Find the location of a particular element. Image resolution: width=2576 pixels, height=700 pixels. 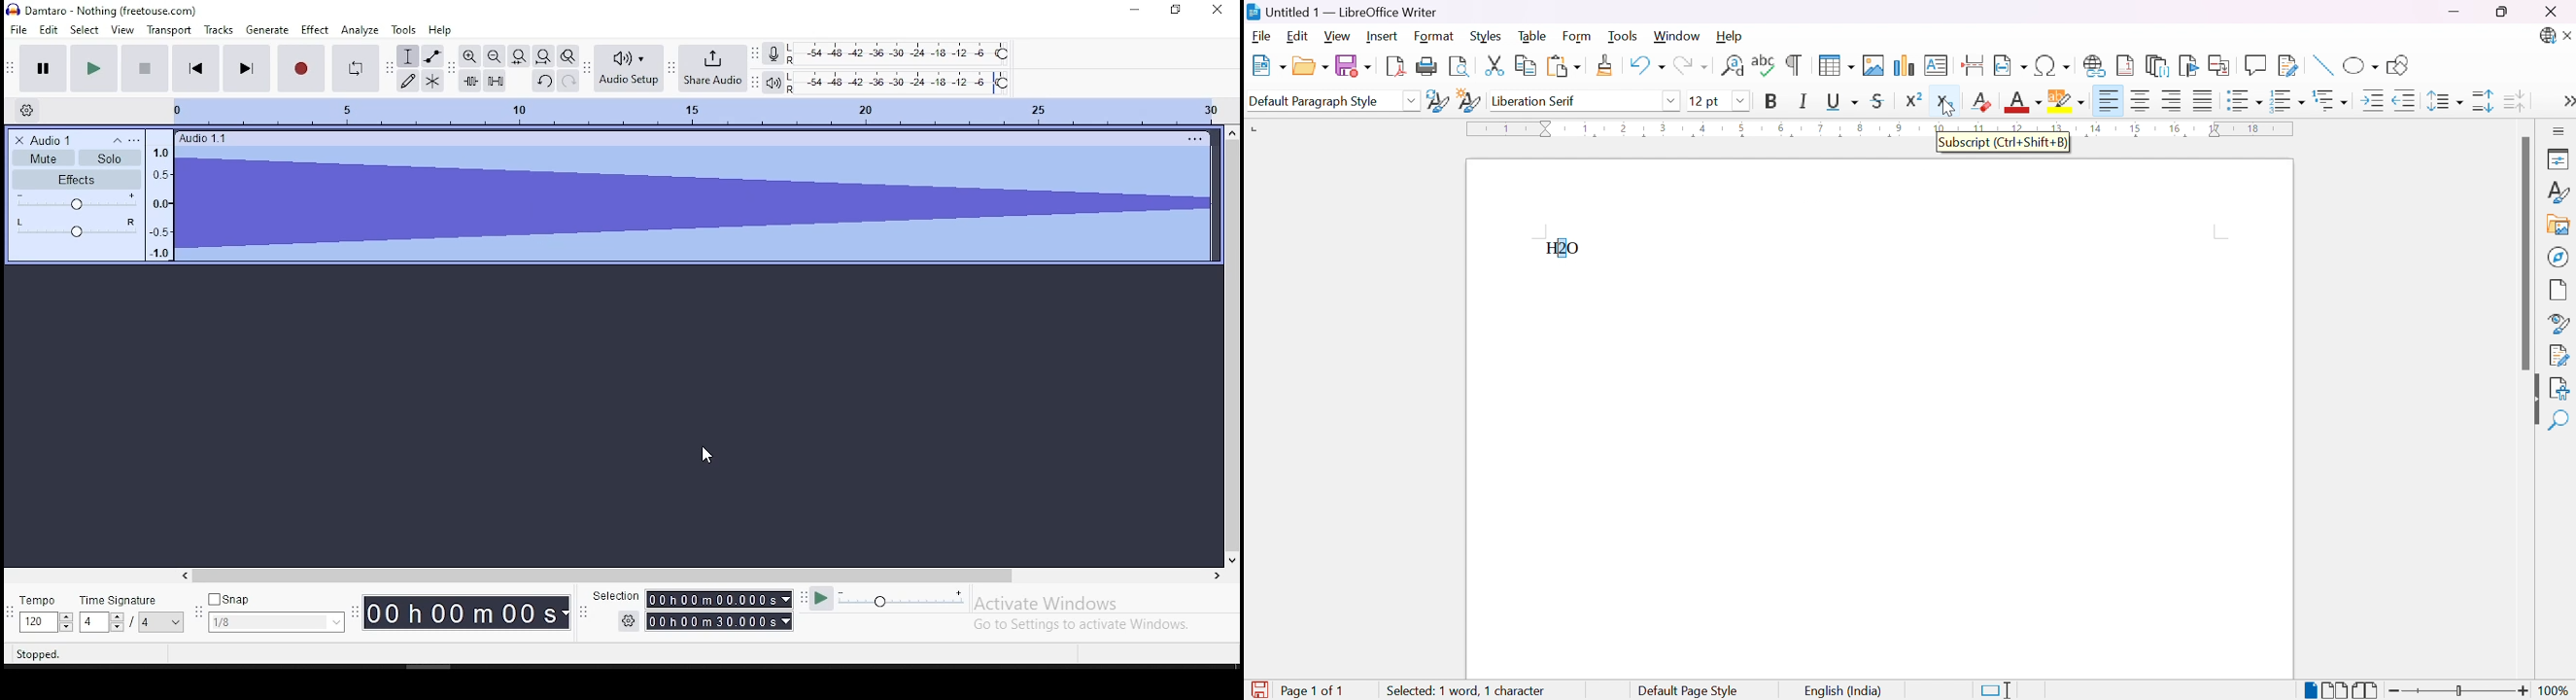

play is located at coordinates (95, 67).